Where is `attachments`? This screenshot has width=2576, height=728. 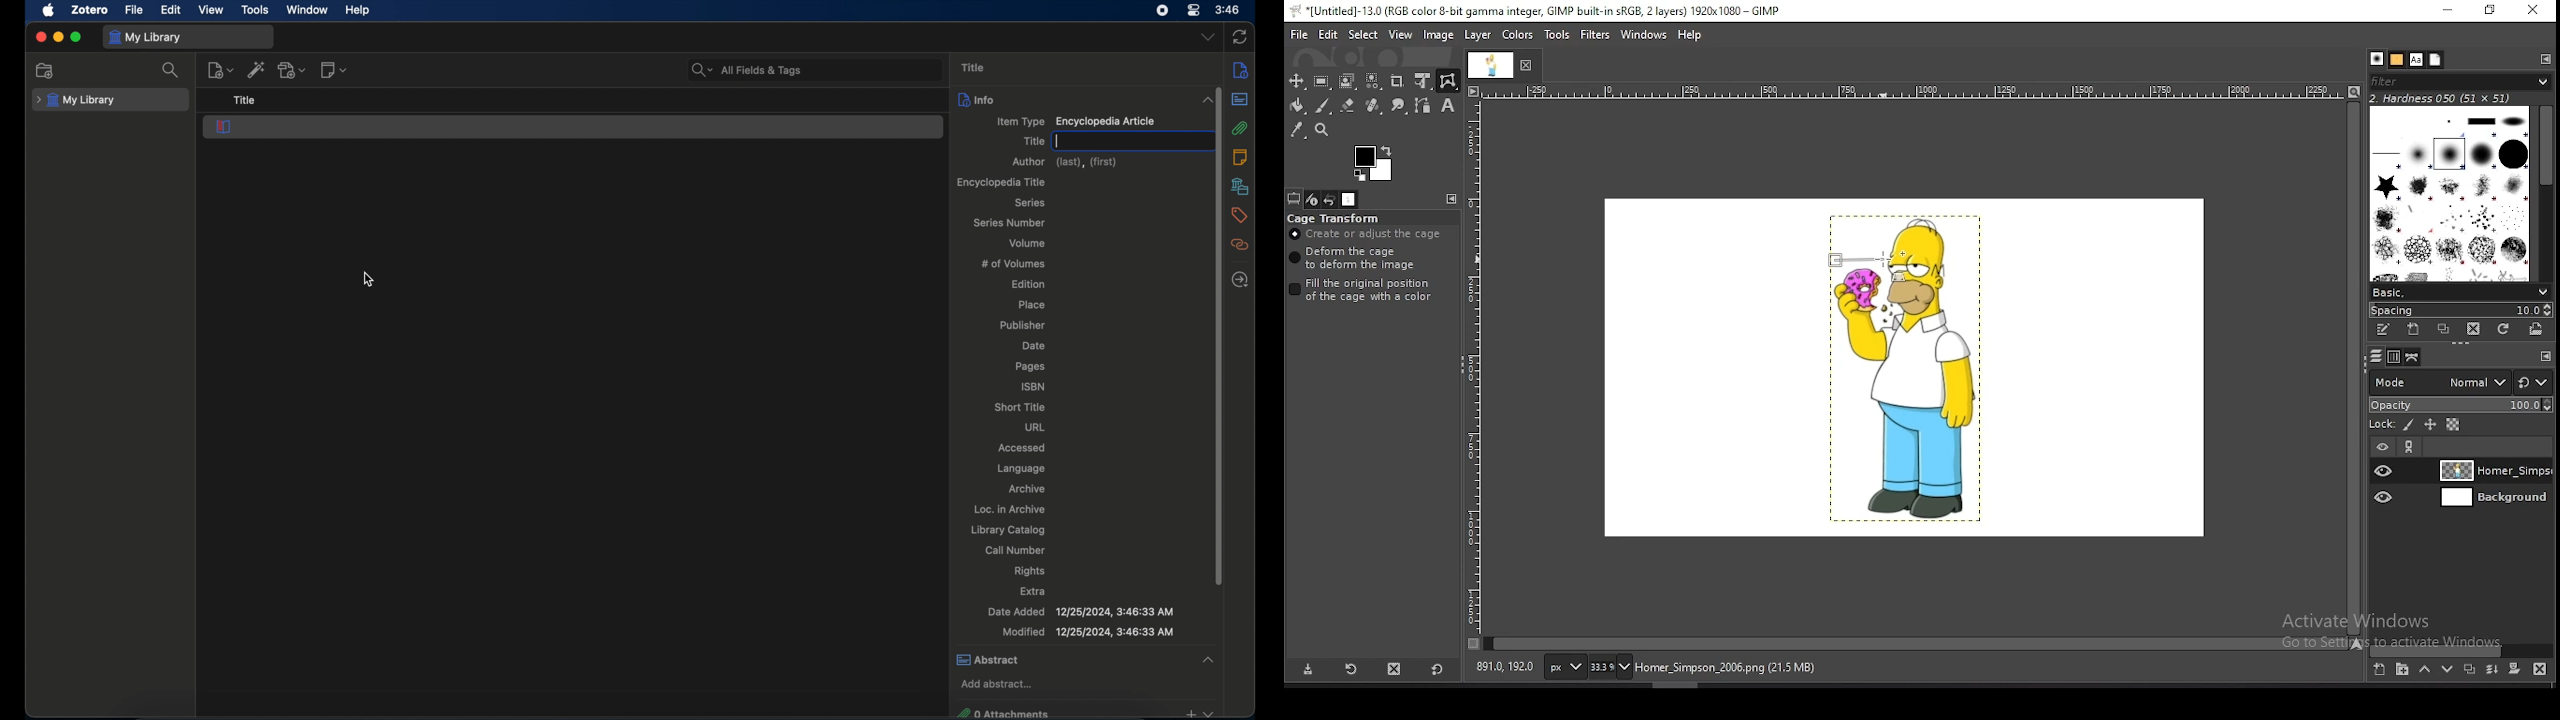 attachments is located at coordinates (1240, 128).